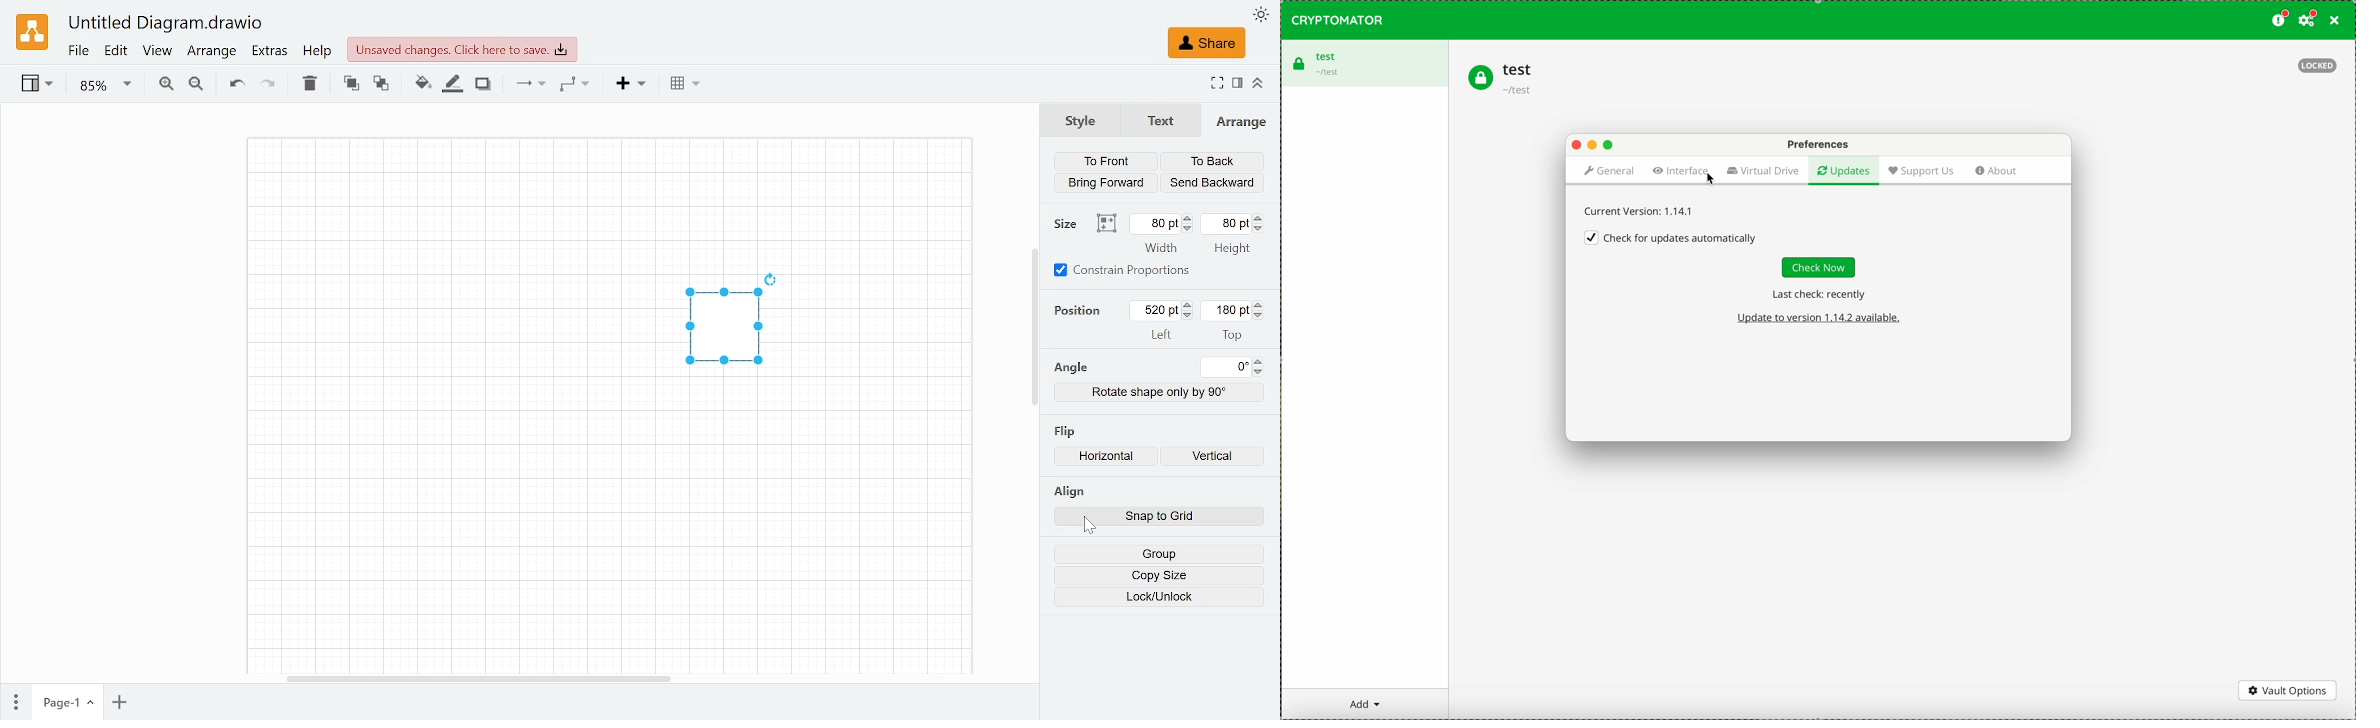 The width and height of the screenshot is (2380, 728). What do you see at coordinates (1162, 334) in the screenshot?
I see `left` at bounding box center [1162, 334].